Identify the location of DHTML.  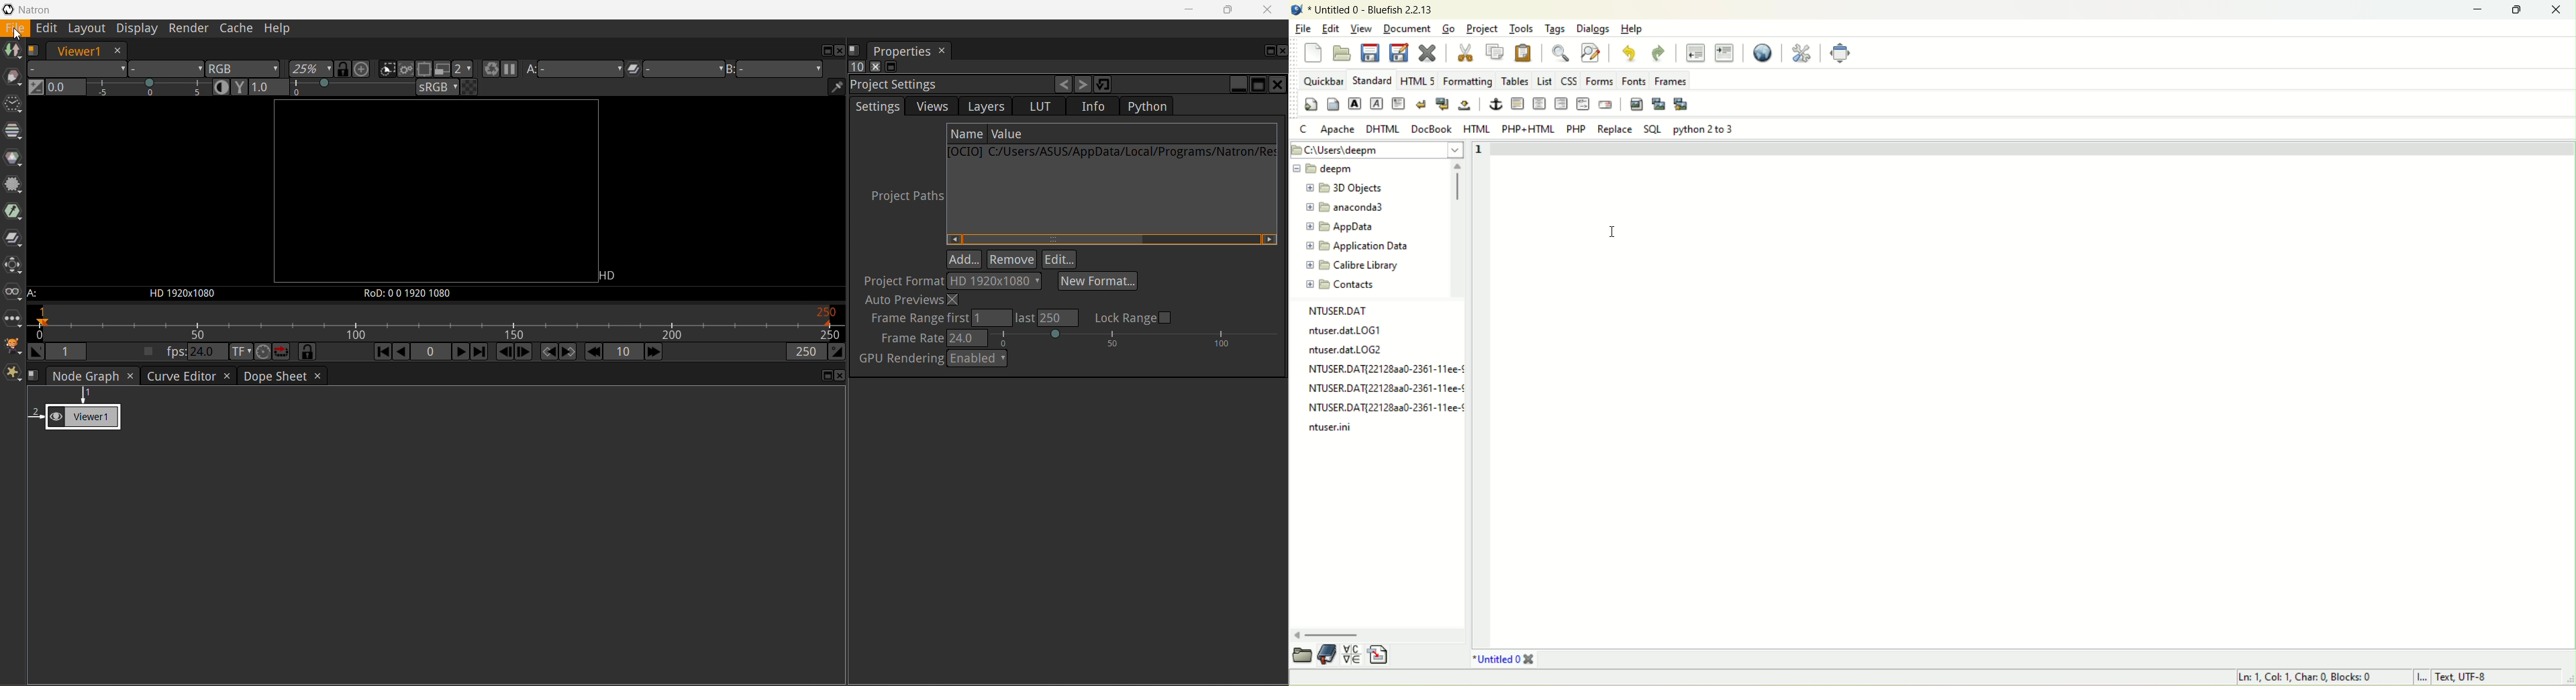
(1383, 130).